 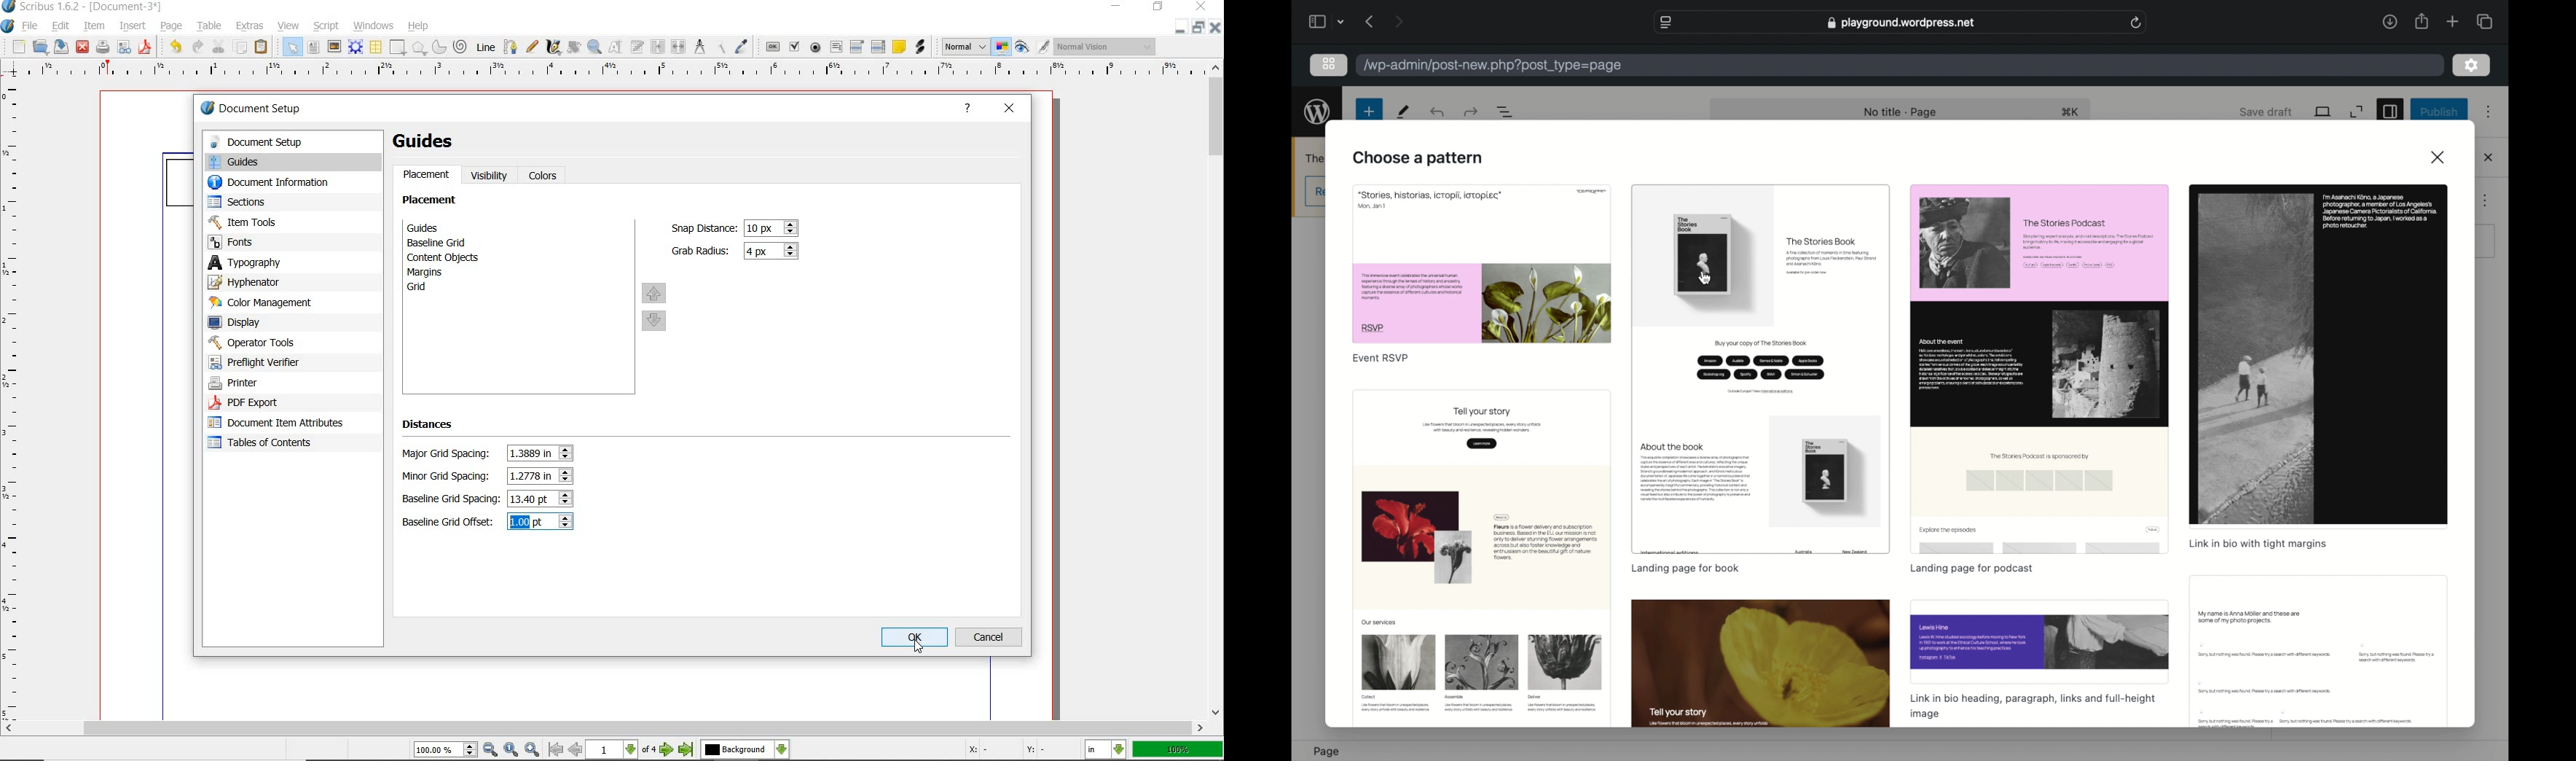 What do you see at coordinates (460, 46) in the screenshot?
I see `spiral` at bounding box center [460, 46].